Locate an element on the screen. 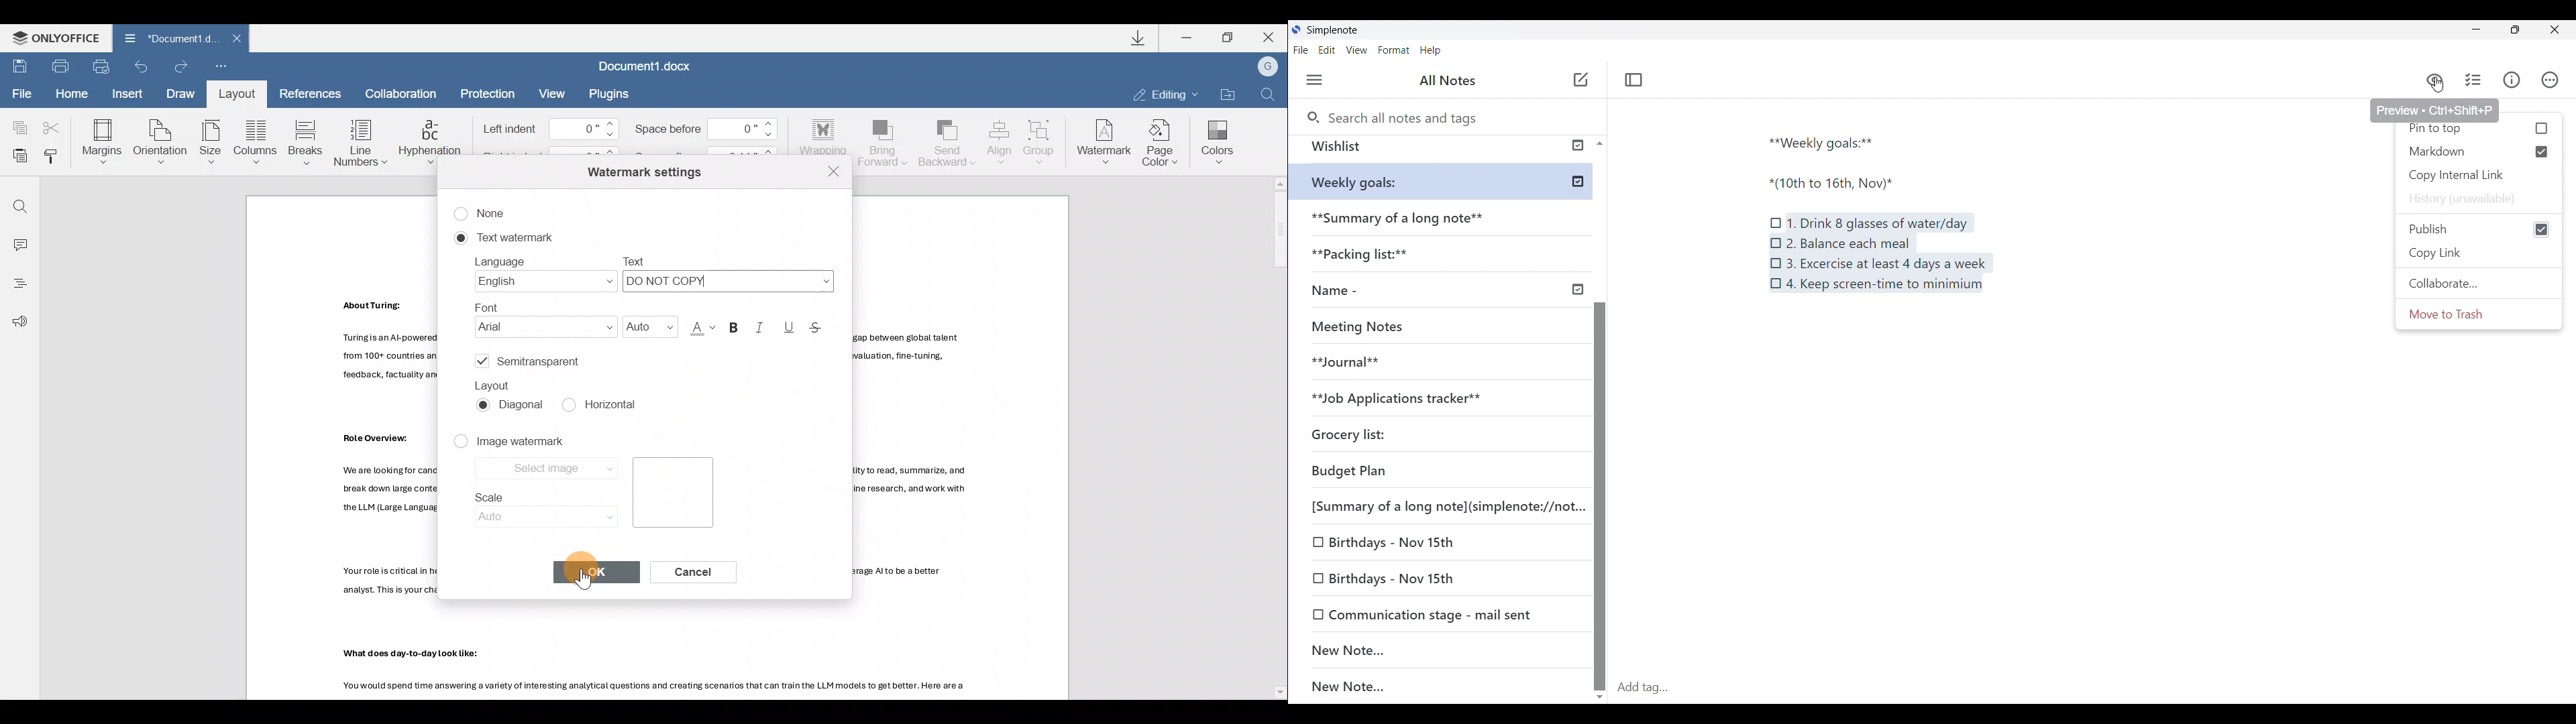 The height and width of the screenshot is (728, 2576). Cancel is located at coordinates (703, 576).